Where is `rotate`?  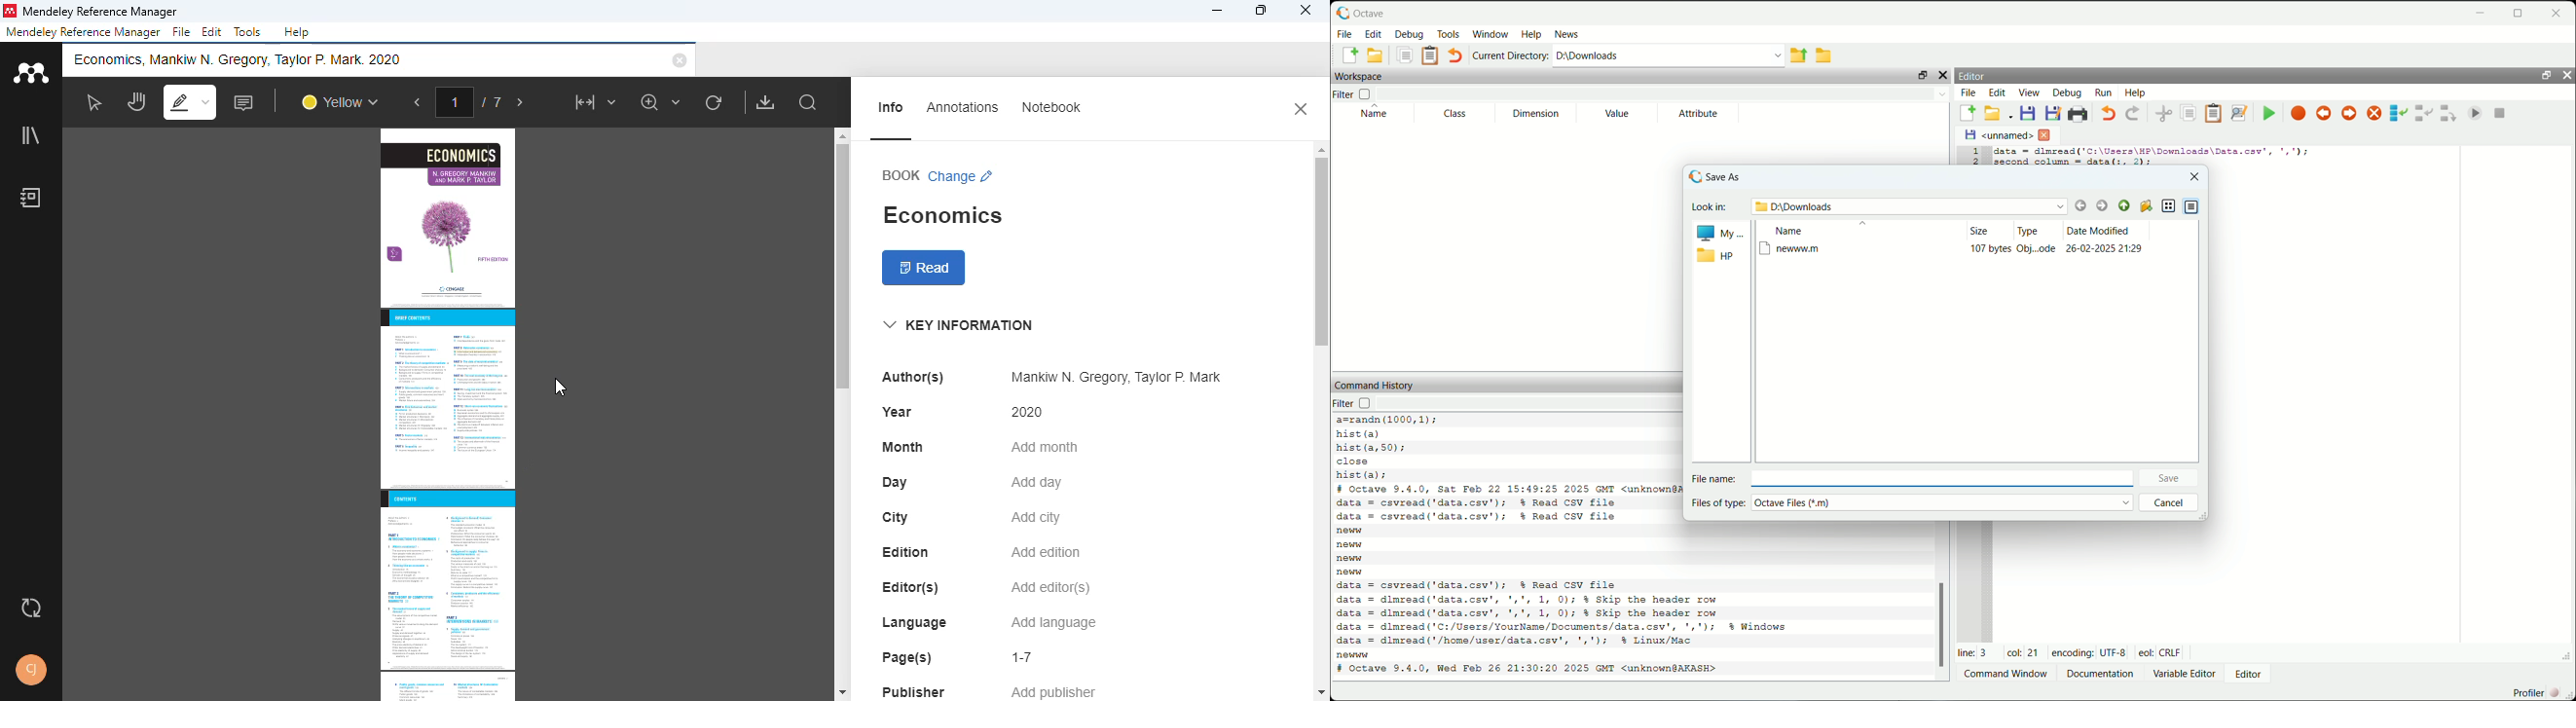
rotate is located at coordinates (714, 102).